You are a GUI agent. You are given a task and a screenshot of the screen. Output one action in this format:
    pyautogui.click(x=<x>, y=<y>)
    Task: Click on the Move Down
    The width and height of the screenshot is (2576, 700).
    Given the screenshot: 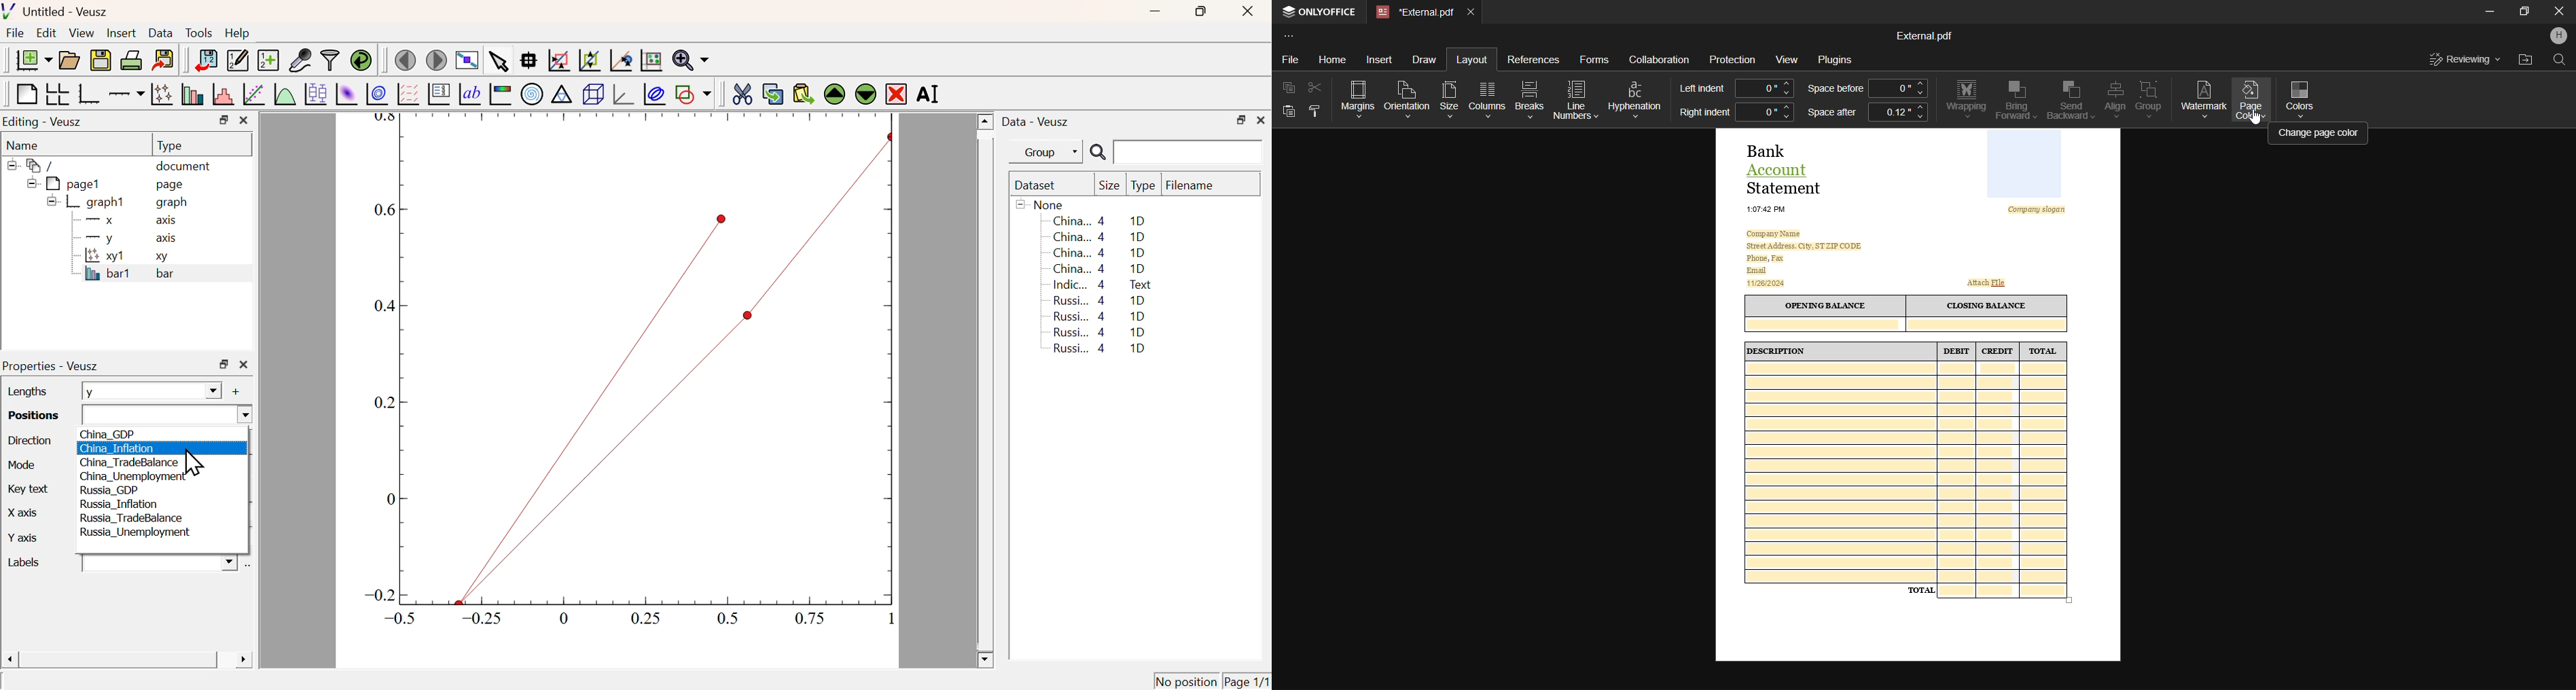 What is the action you would take?
    pyautogui.click(x=865, y=93)
    